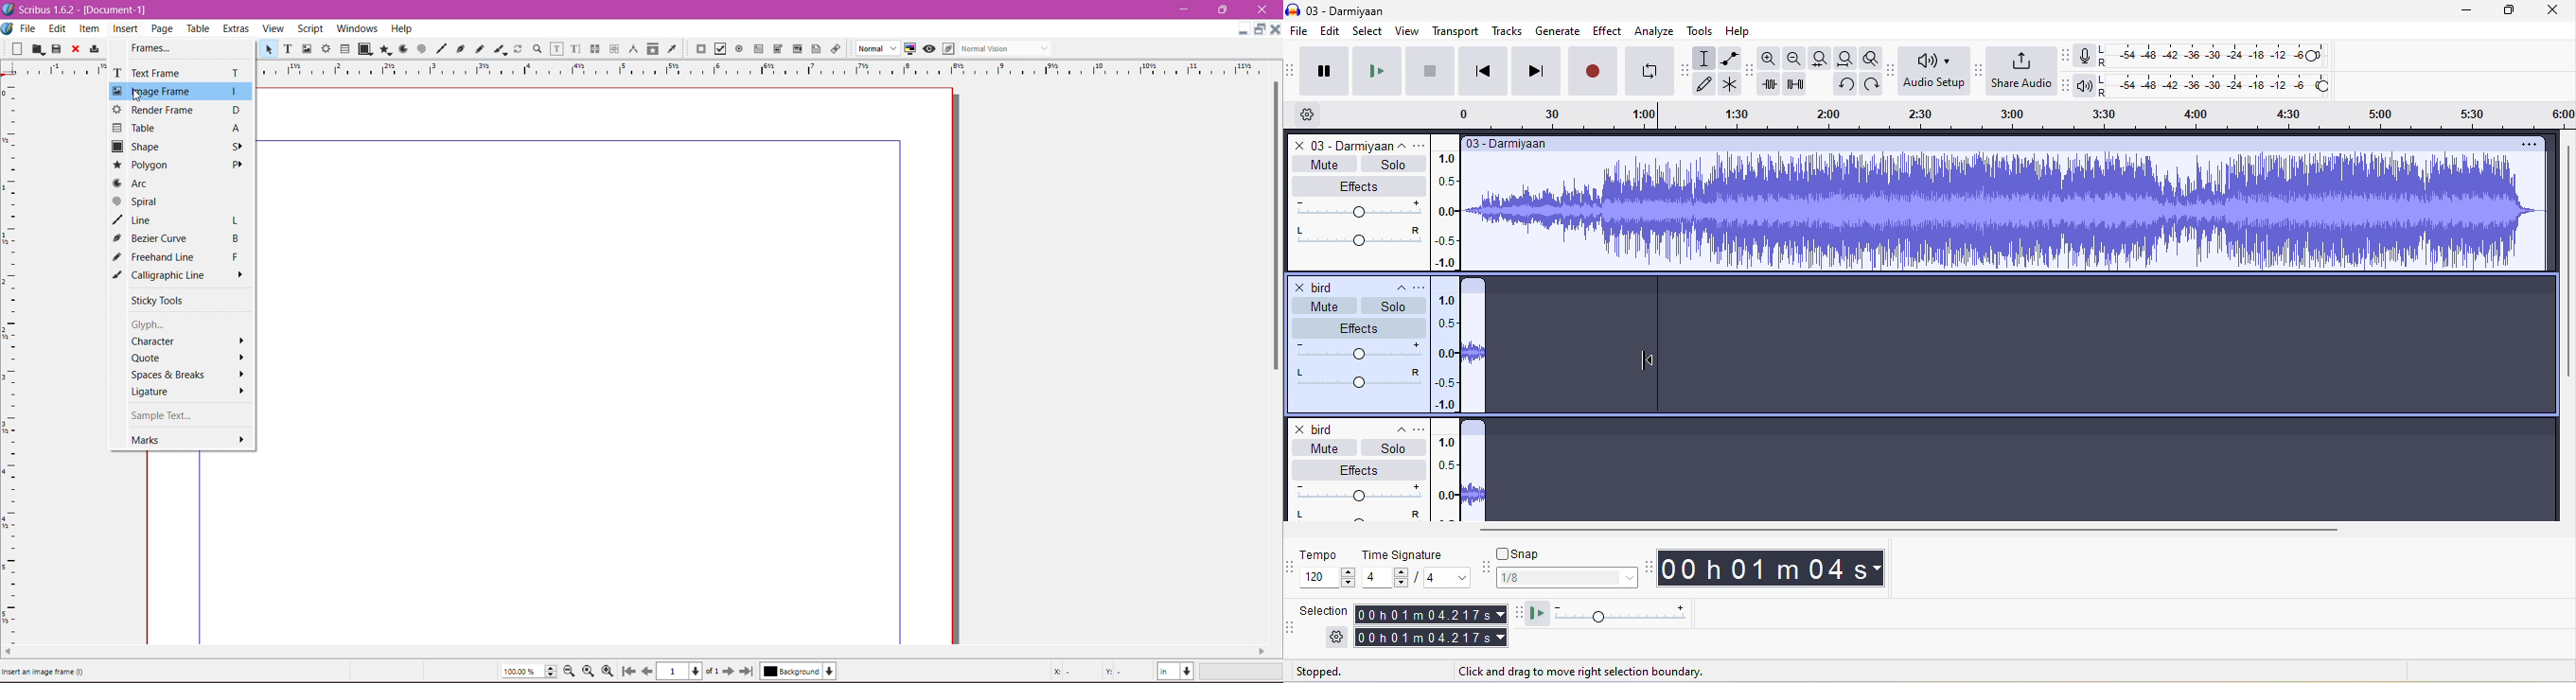 The height and width of the screenshot is (700, 2576). Describe the element at coordinates (1870, 84) in the screenshot. I see `redo` at that location.